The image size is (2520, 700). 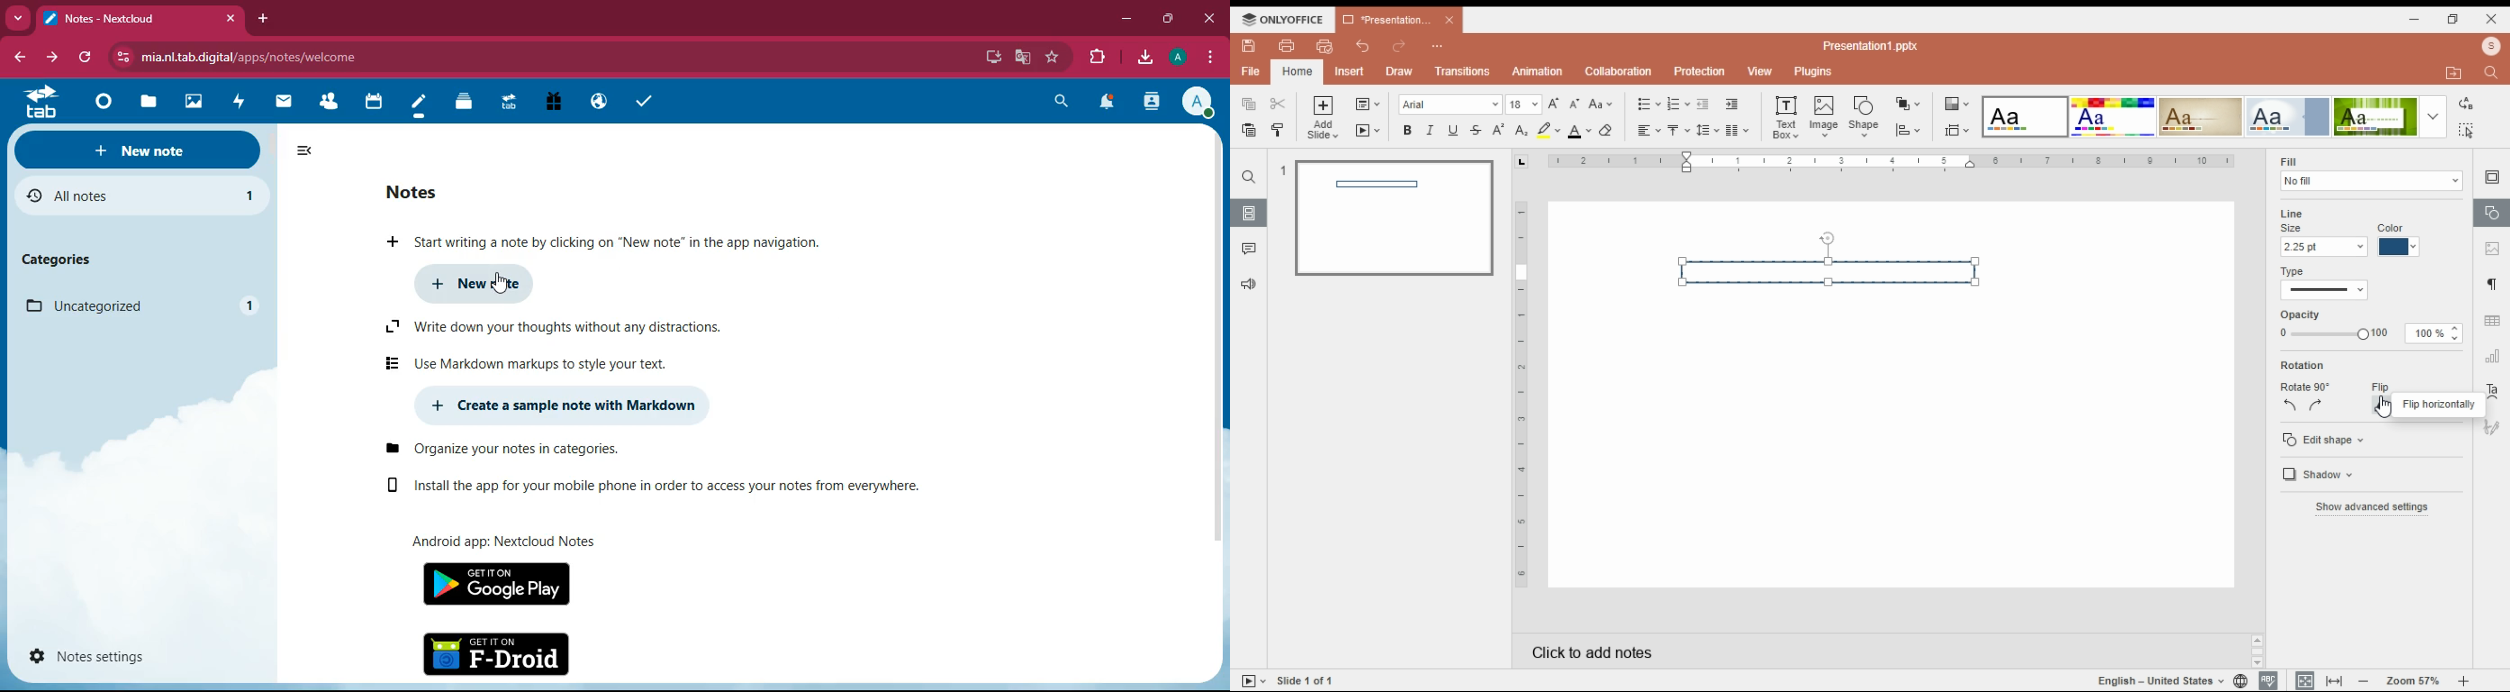 What do you see at coordinates (2493, 178) in the screenshot?
I see `slide settings` at bounding box center [2493, 178].